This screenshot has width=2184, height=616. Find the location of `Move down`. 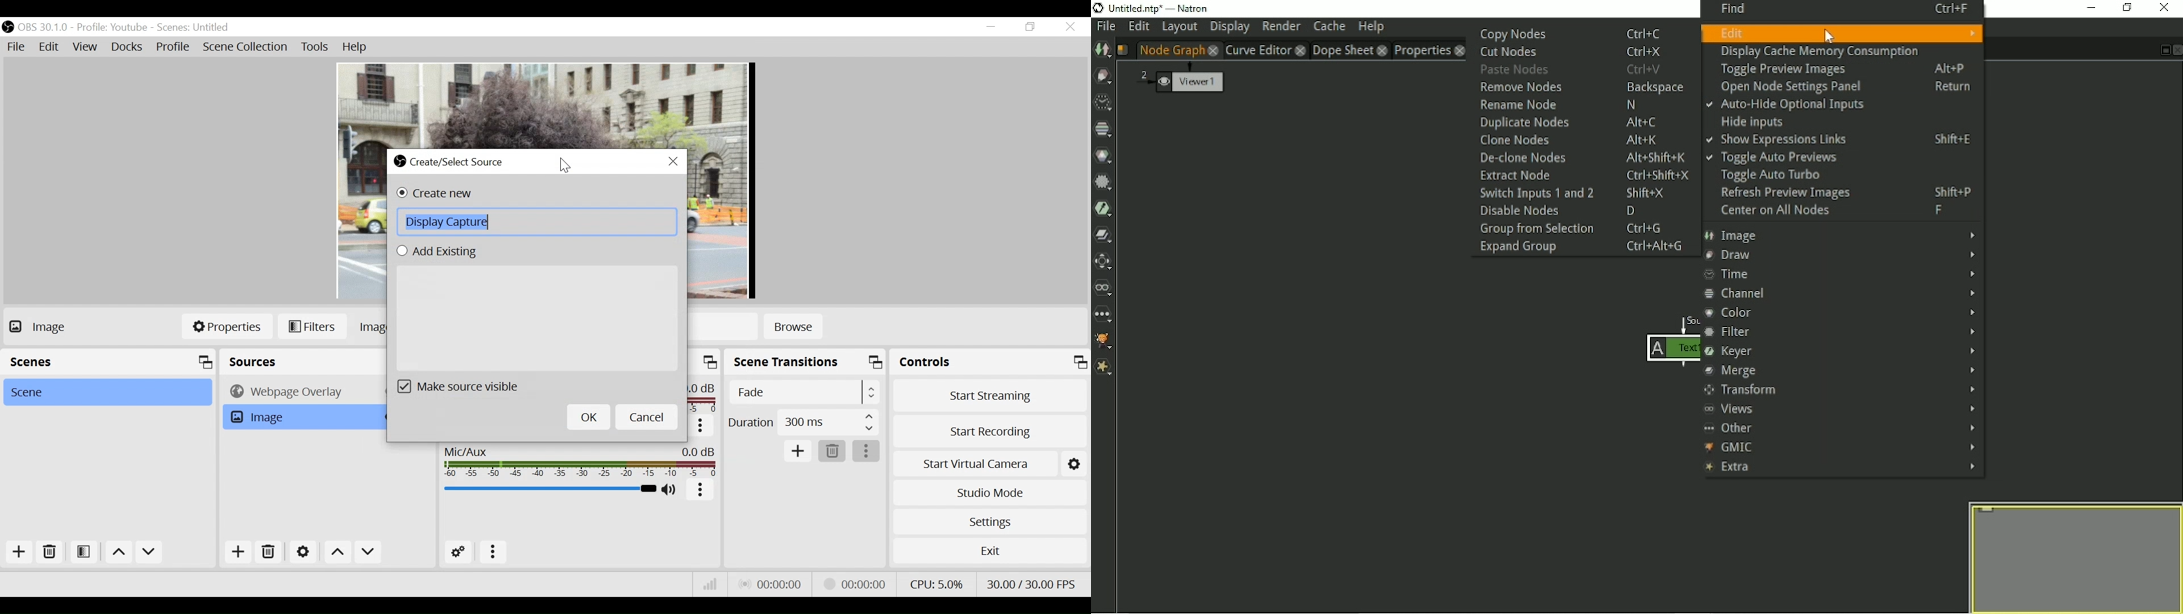

Move down is located at coordinates (150, 553).